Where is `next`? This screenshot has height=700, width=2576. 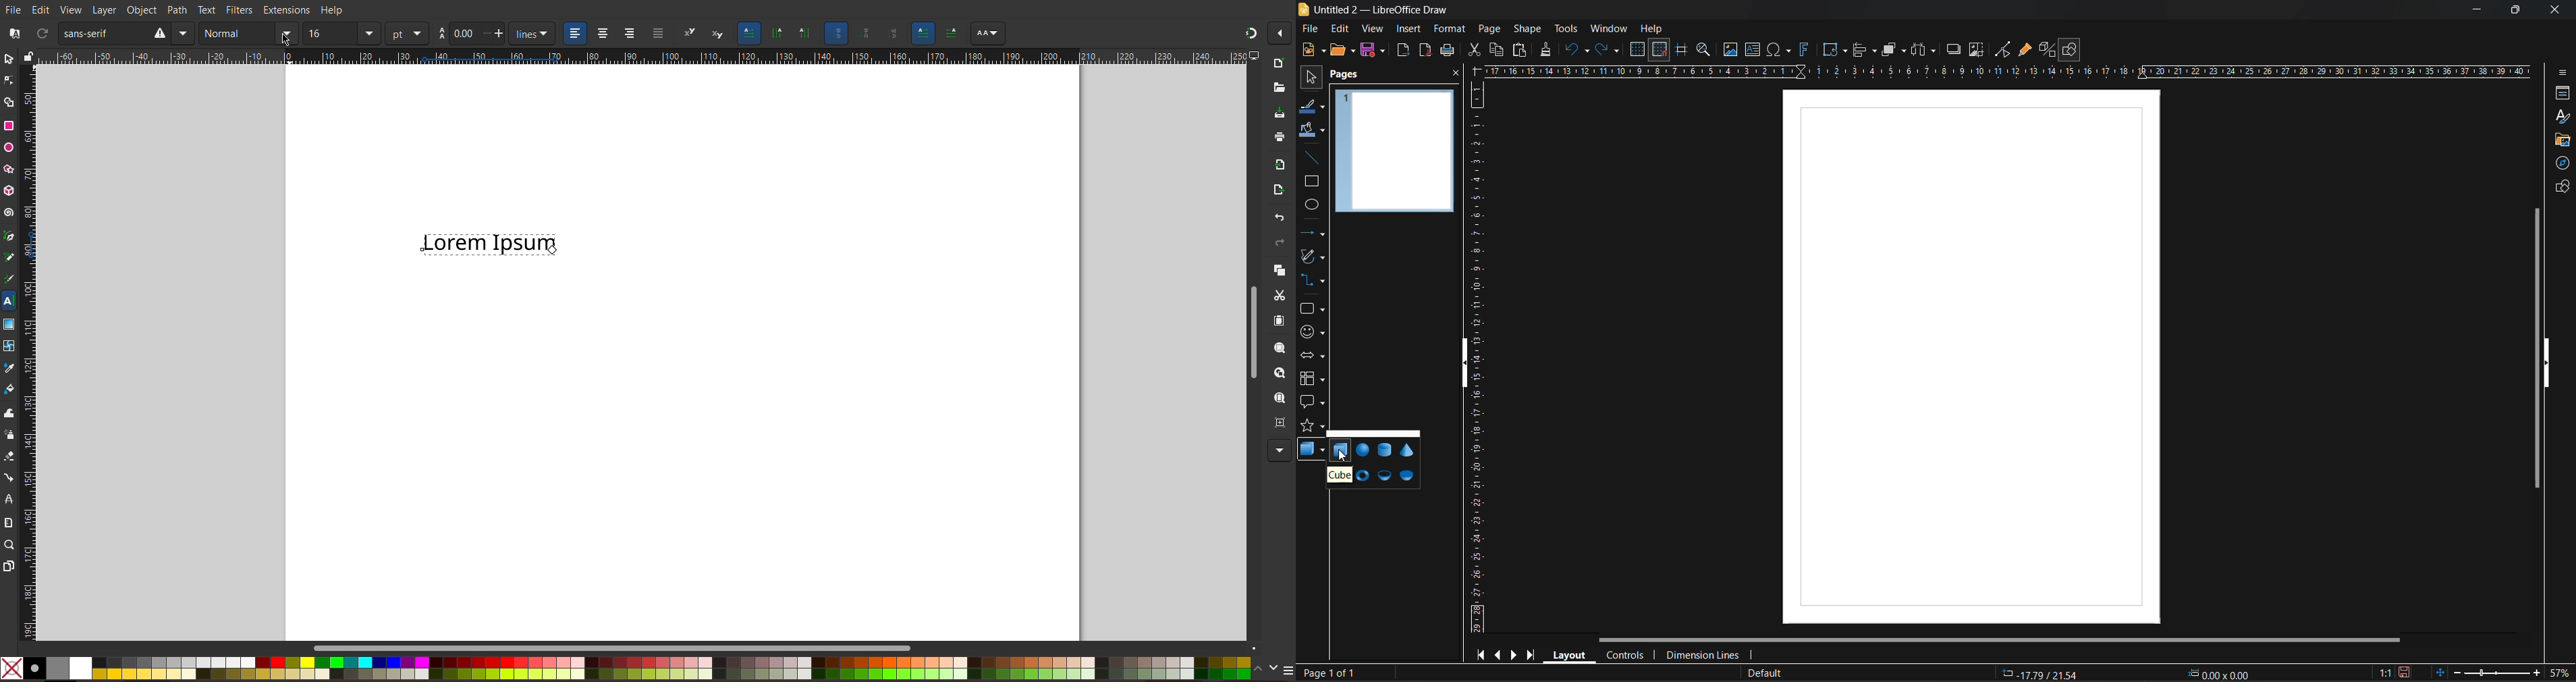 next is located at coordinates (1515, 655).